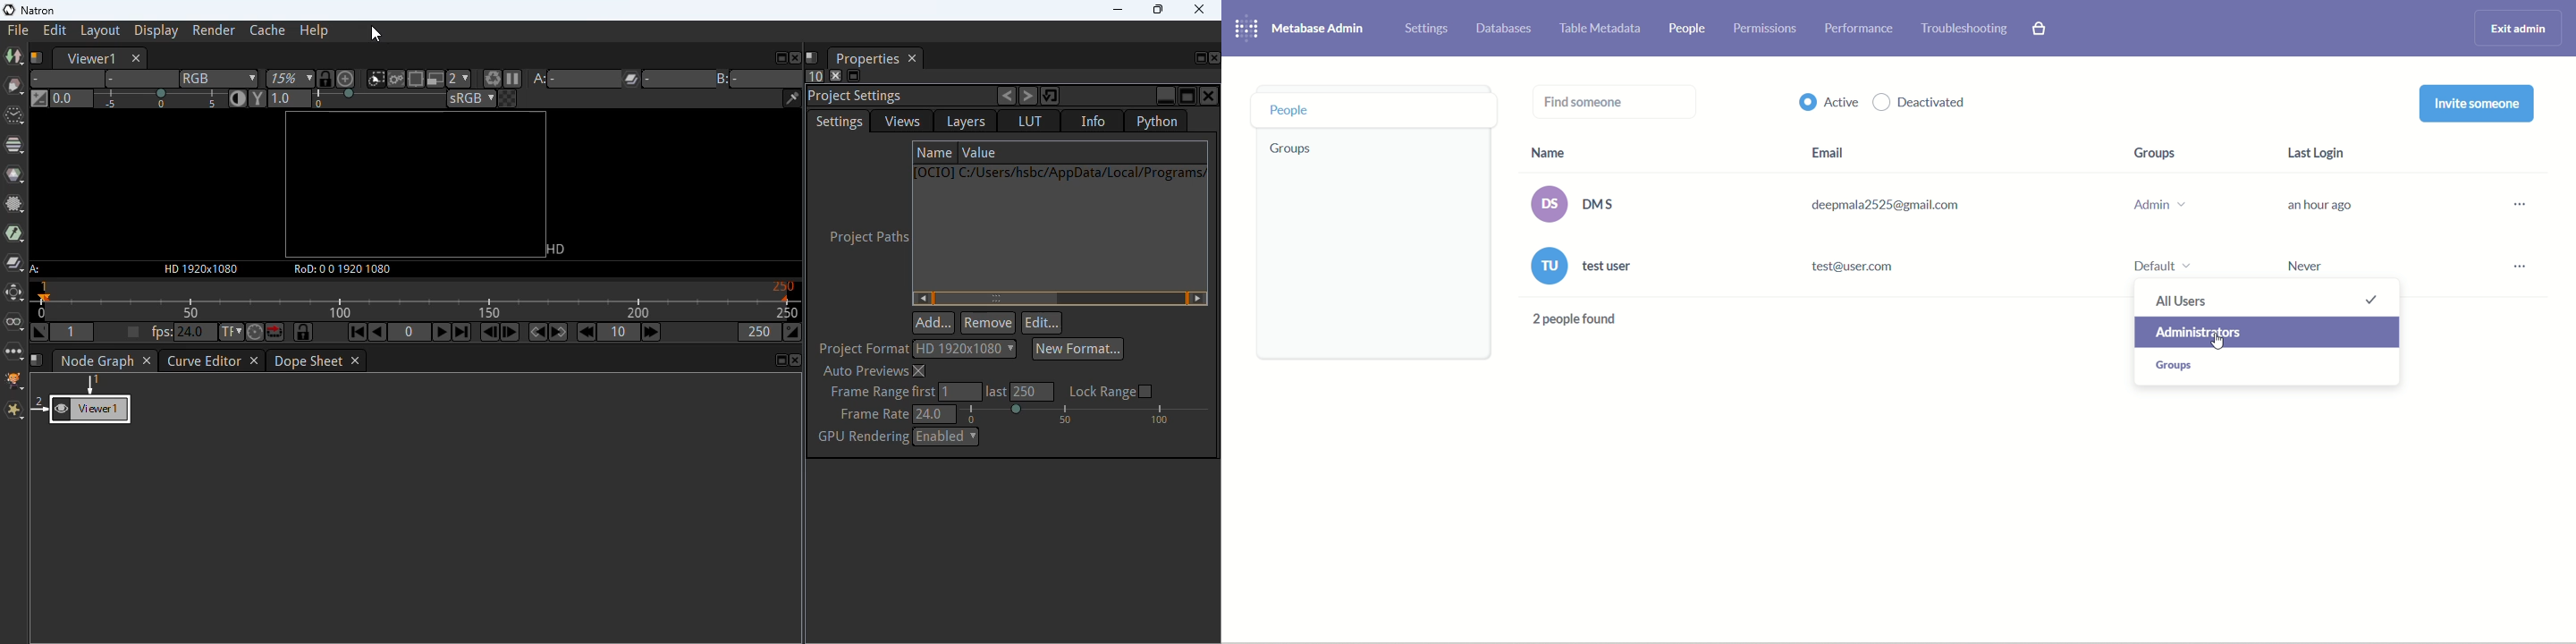  Describe the element at coordinates (960, 392) in the screenshot. I see `first value` at that location.